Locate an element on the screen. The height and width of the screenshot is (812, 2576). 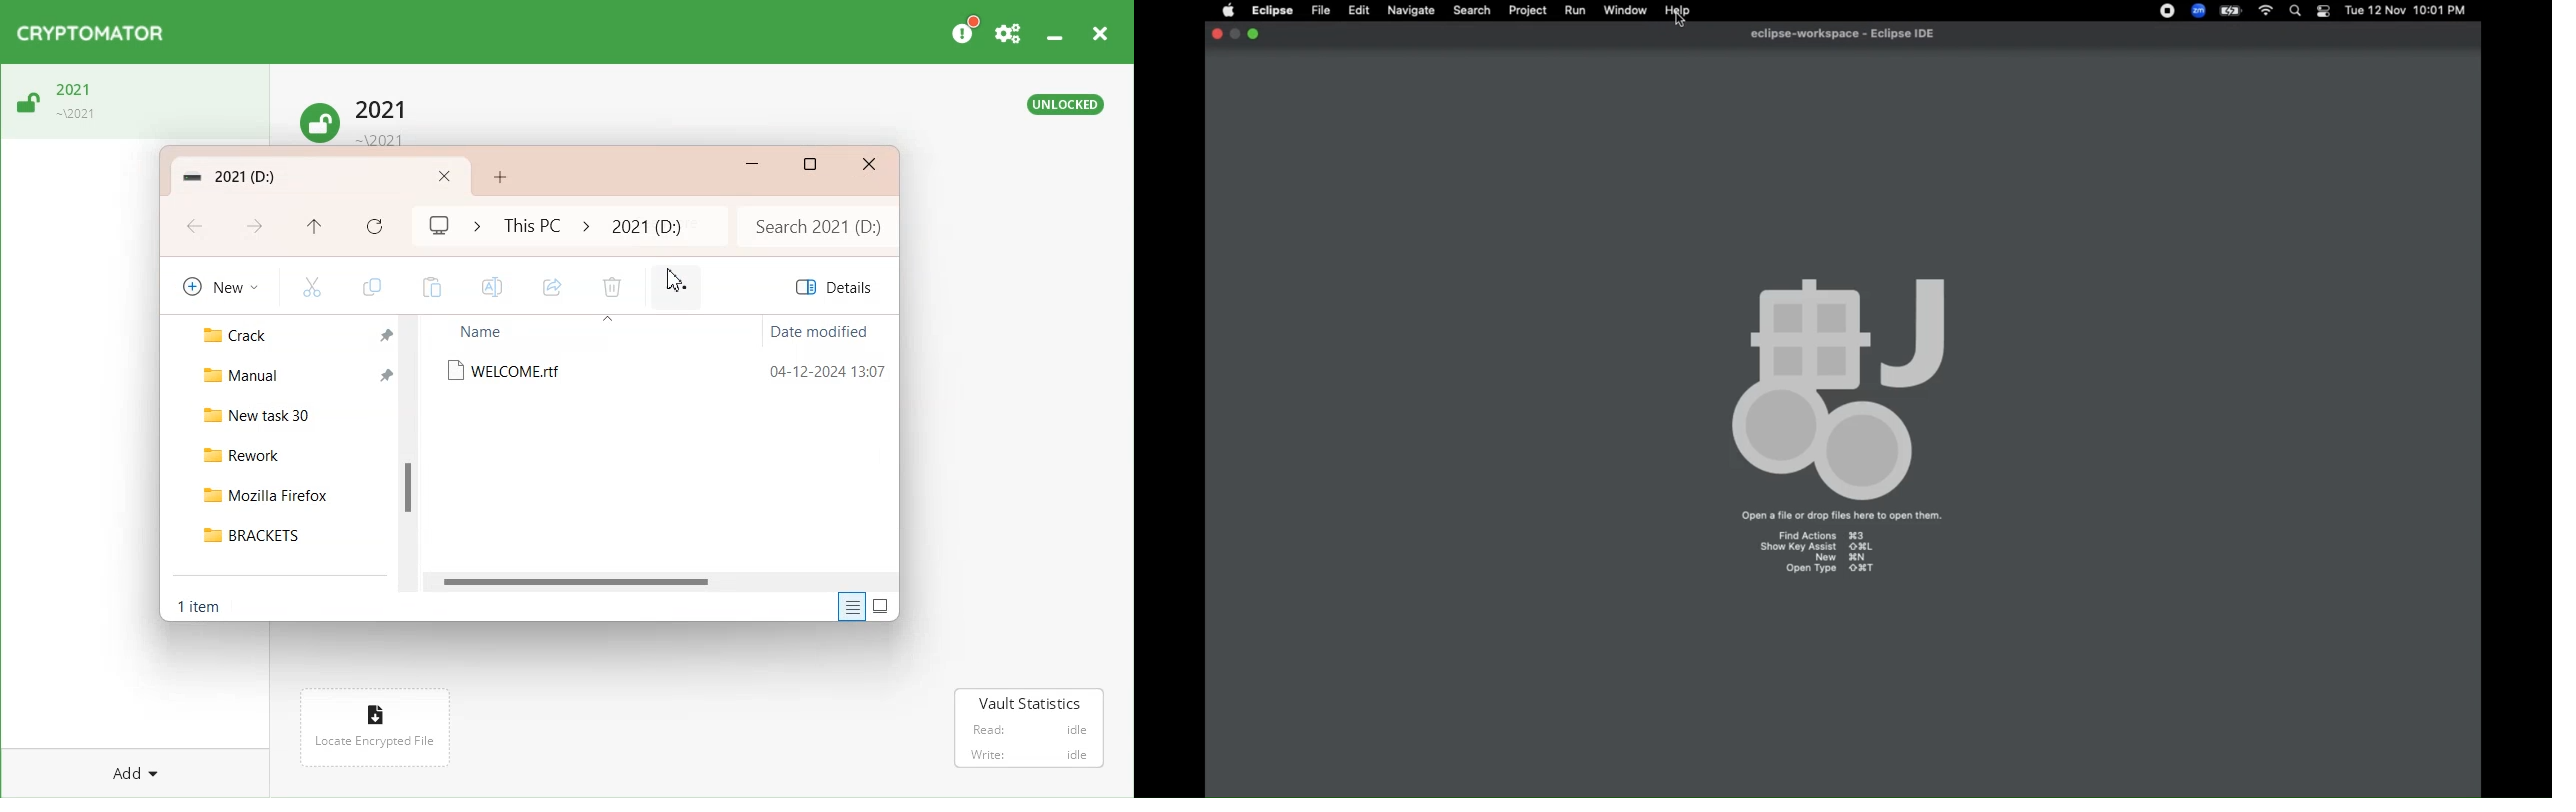
Logo is located at coordinates (90, 33).